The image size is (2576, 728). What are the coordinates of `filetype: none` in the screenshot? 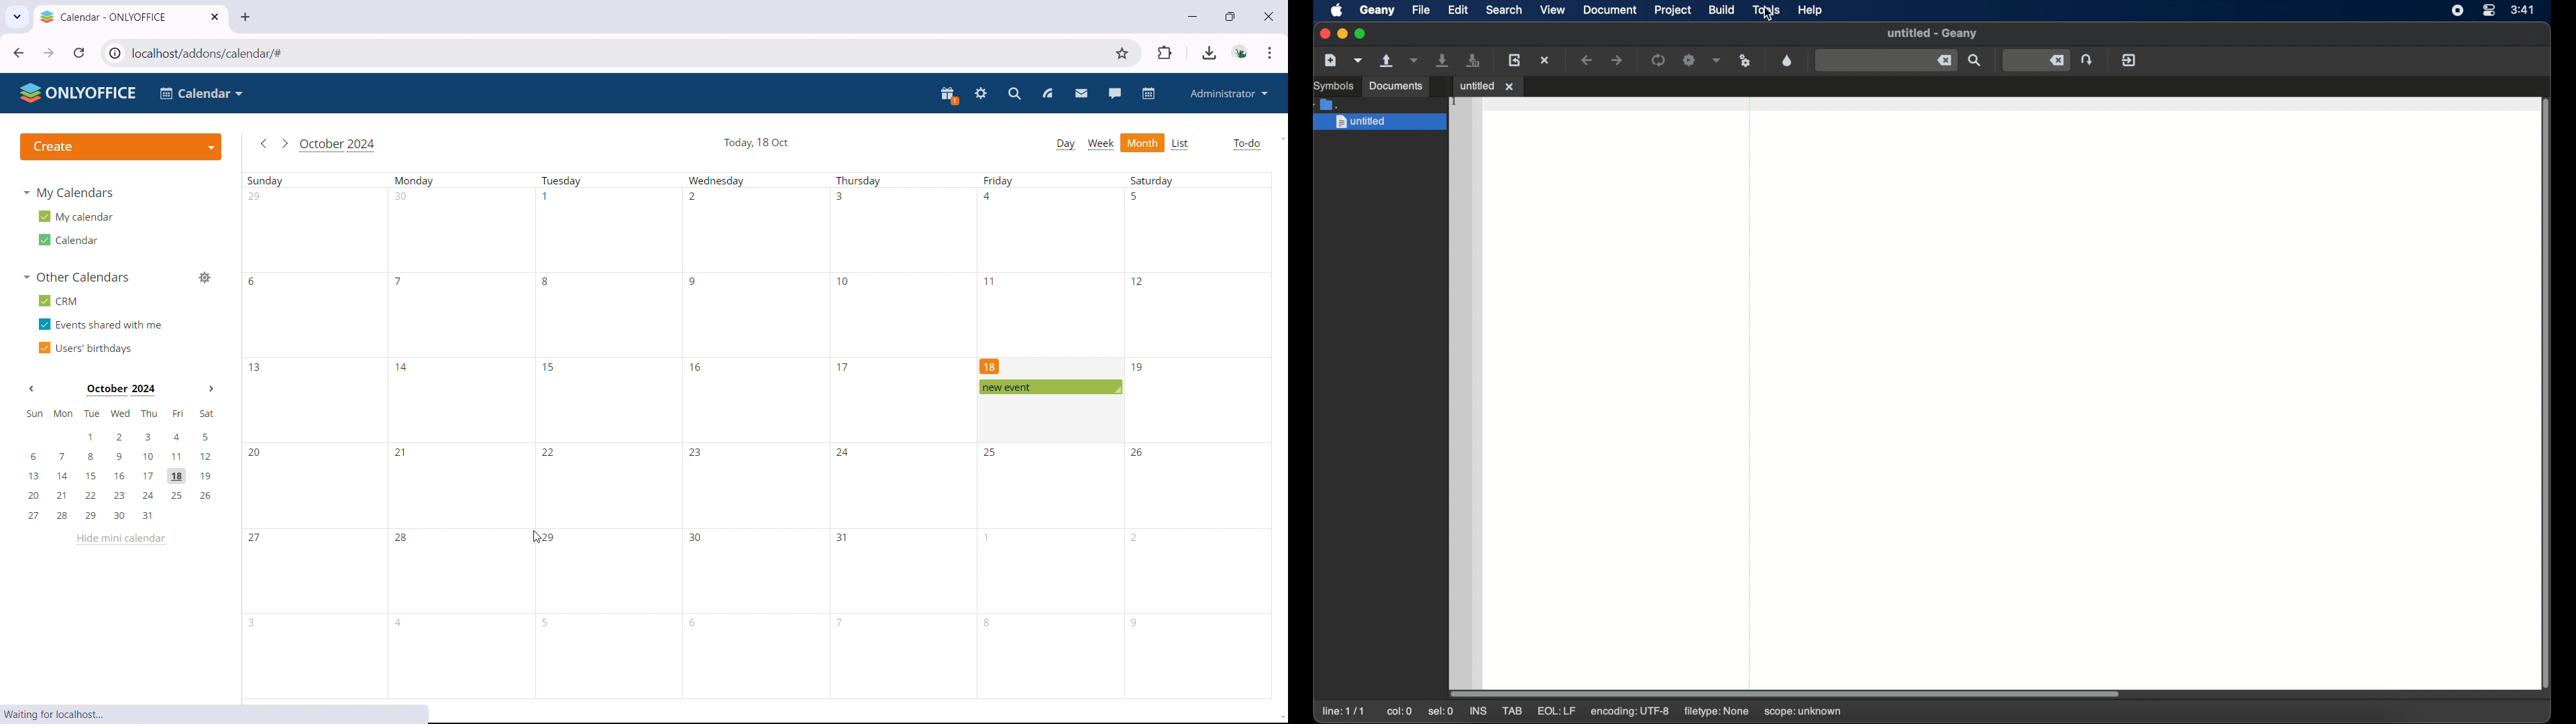 It's located at (1715, 711).